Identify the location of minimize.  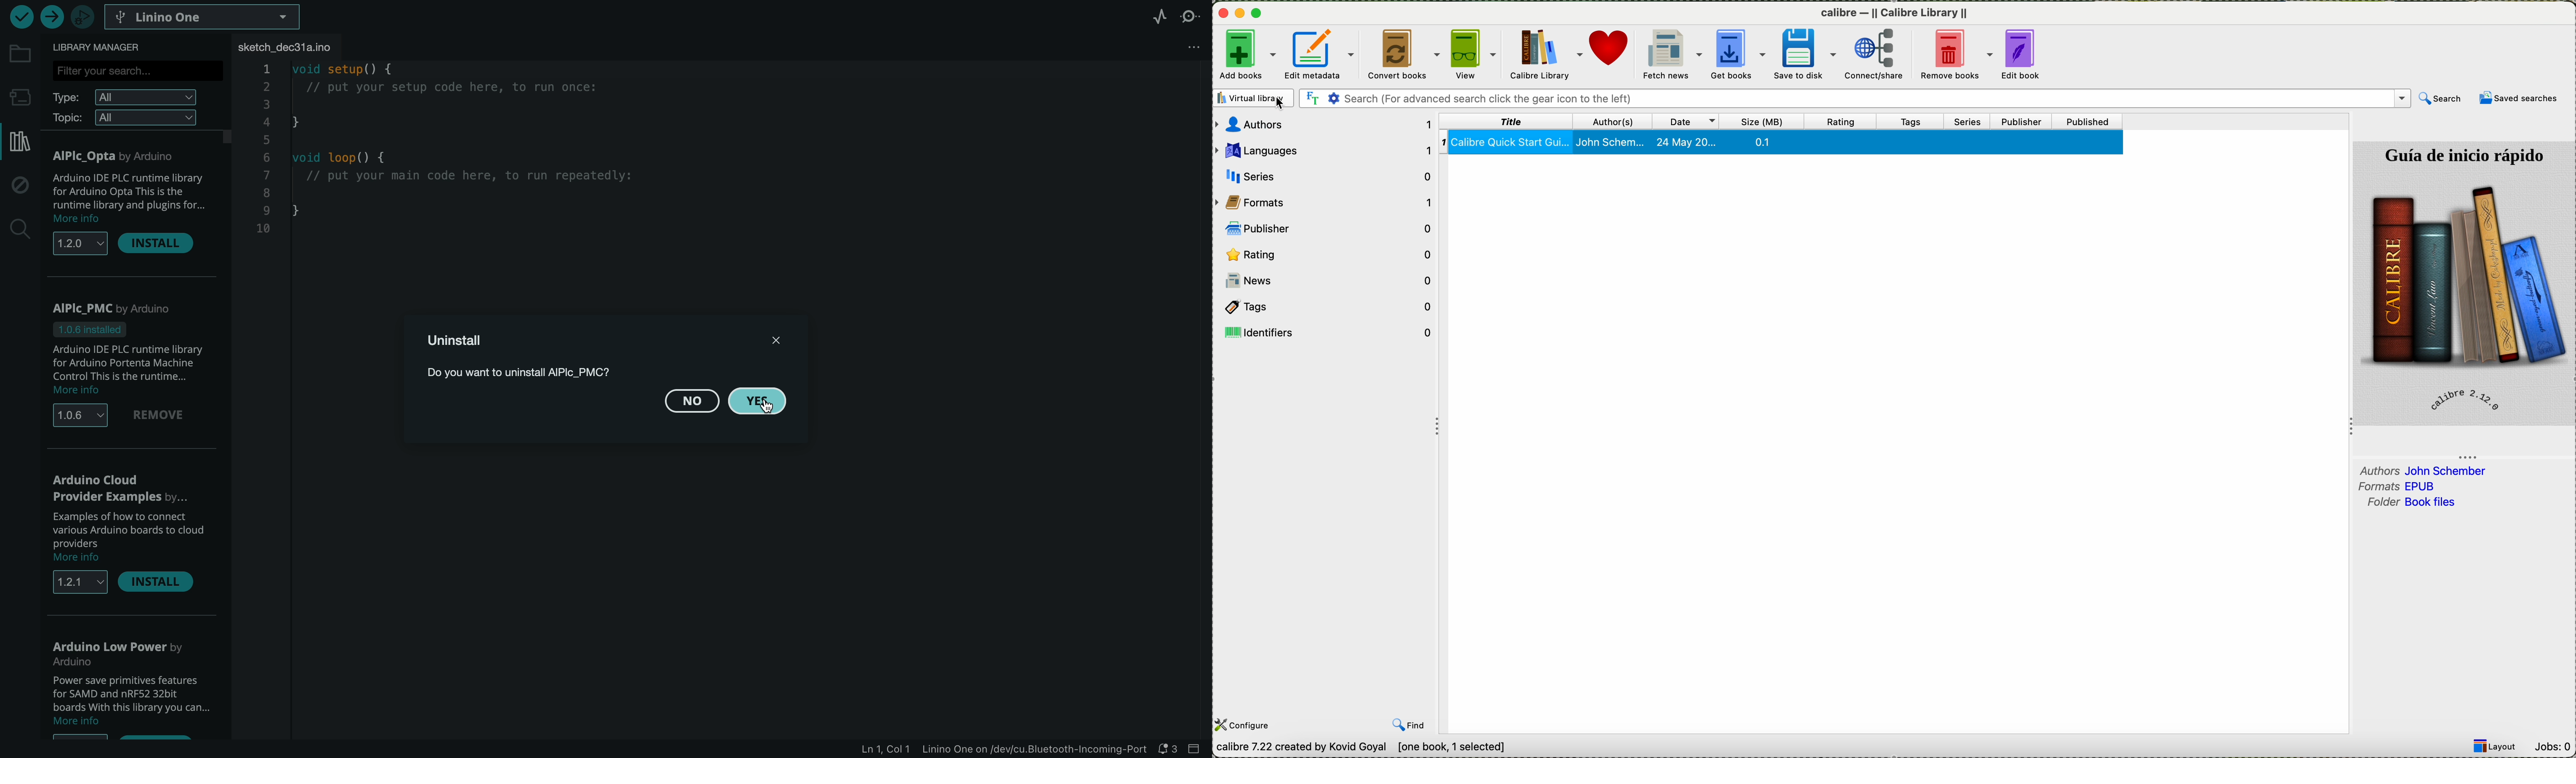
(1240, 14).